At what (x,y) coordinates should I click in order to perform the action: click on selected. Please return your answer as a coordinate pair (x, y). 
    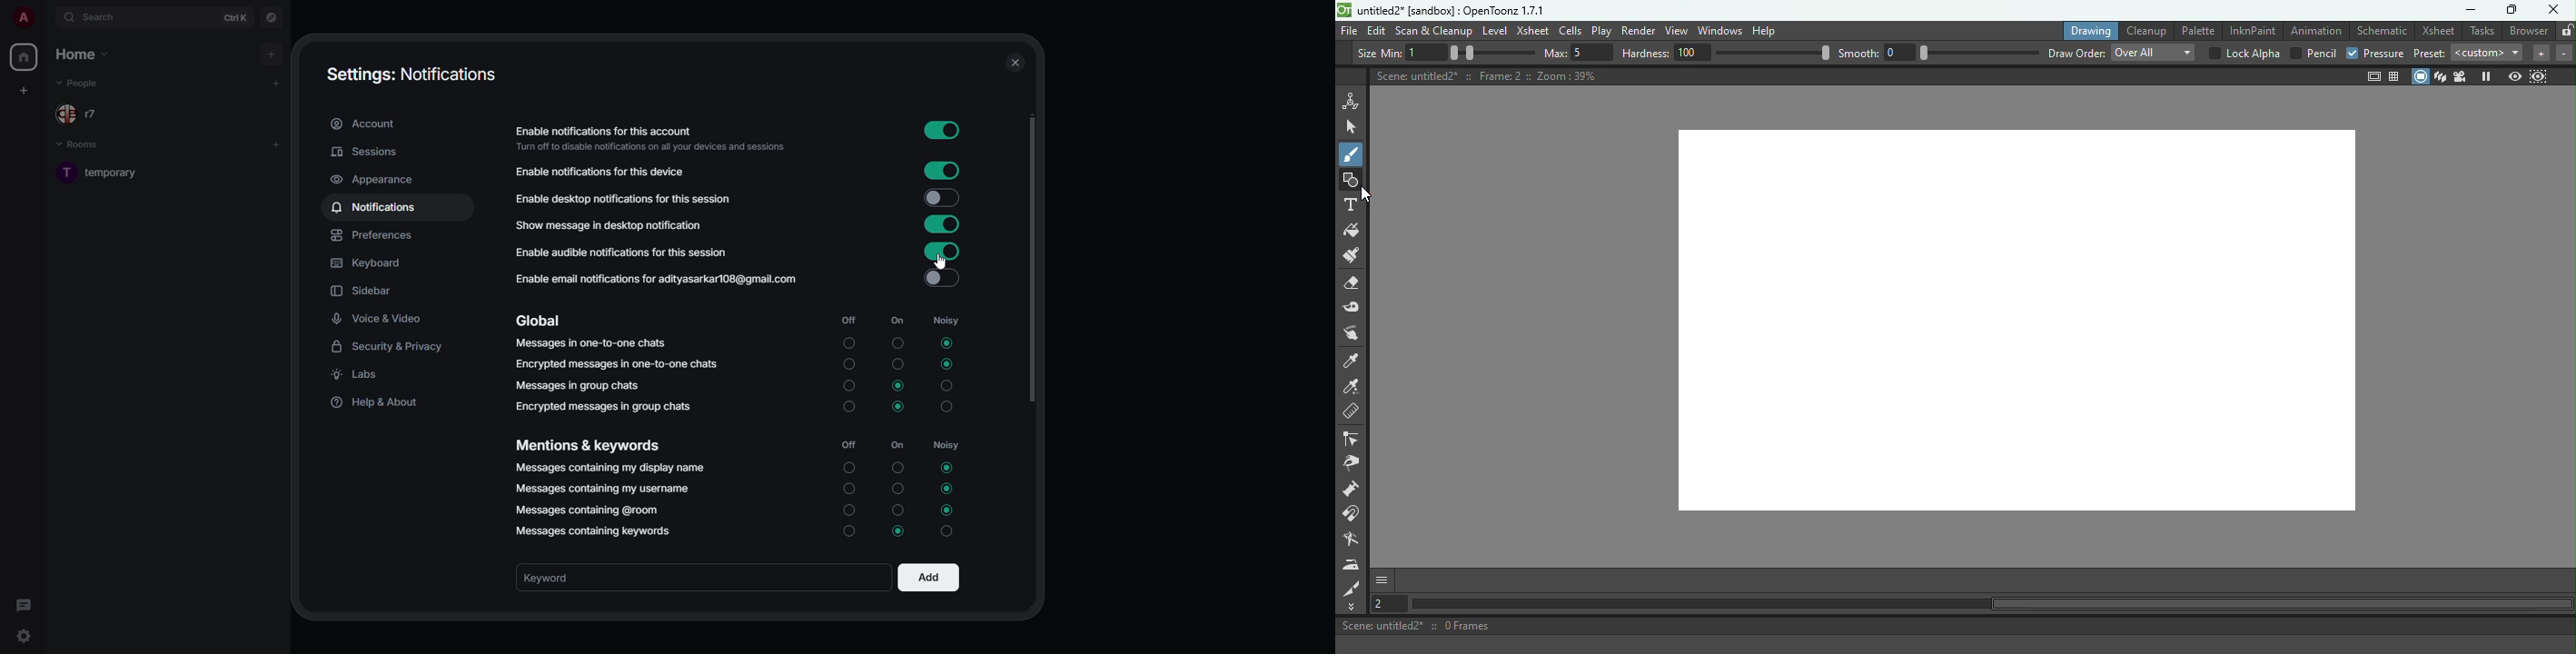
    Looking at the image, I should click on (896, 531).